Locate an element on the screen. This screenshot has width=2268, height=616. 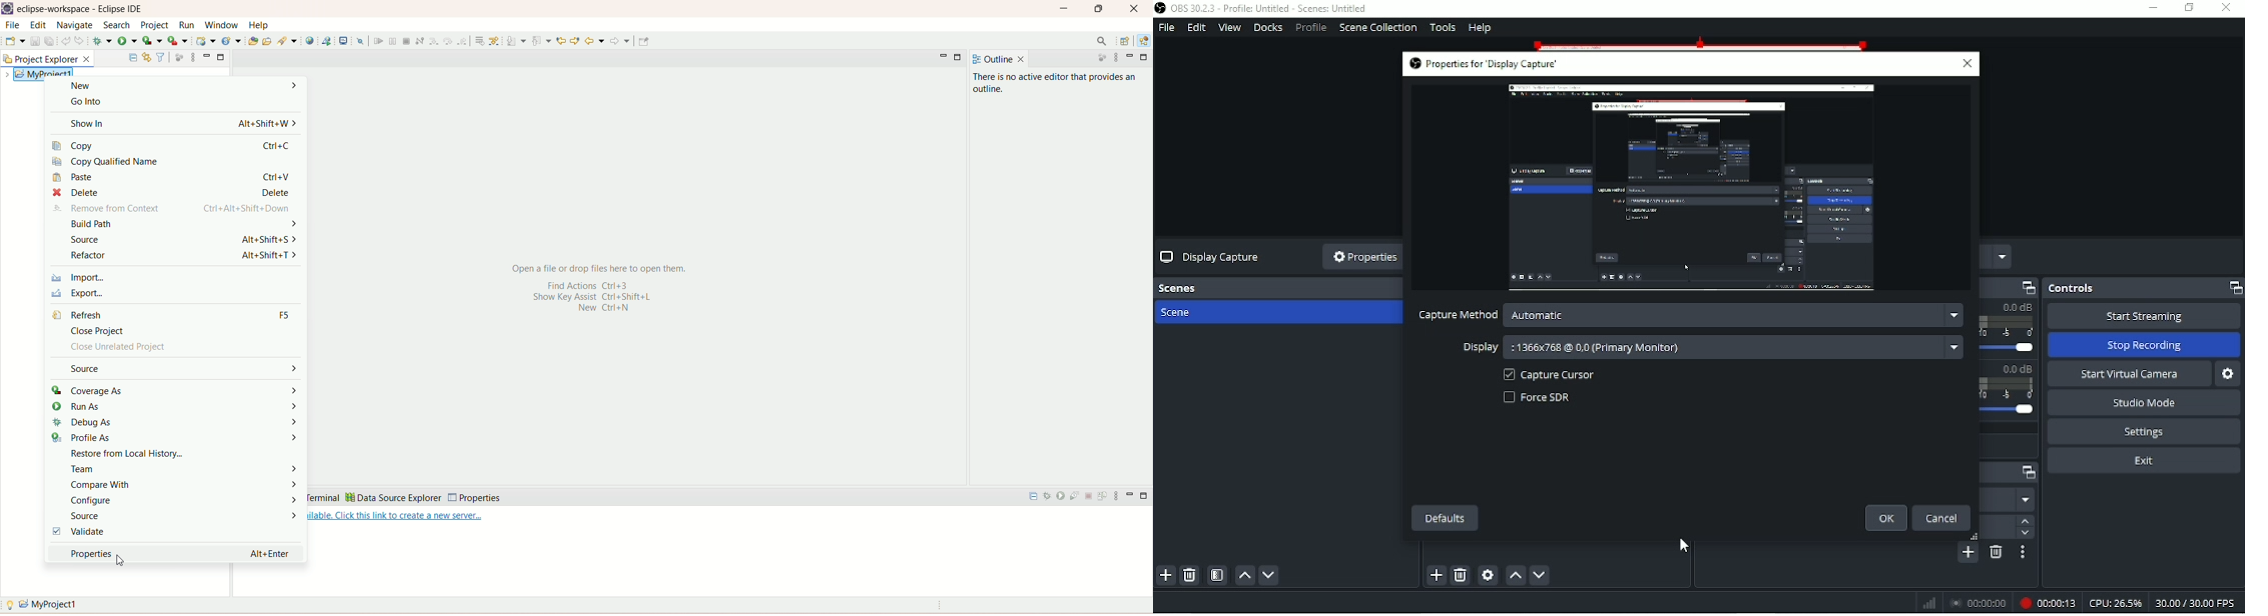
File is located at coordinates (1168, 27).